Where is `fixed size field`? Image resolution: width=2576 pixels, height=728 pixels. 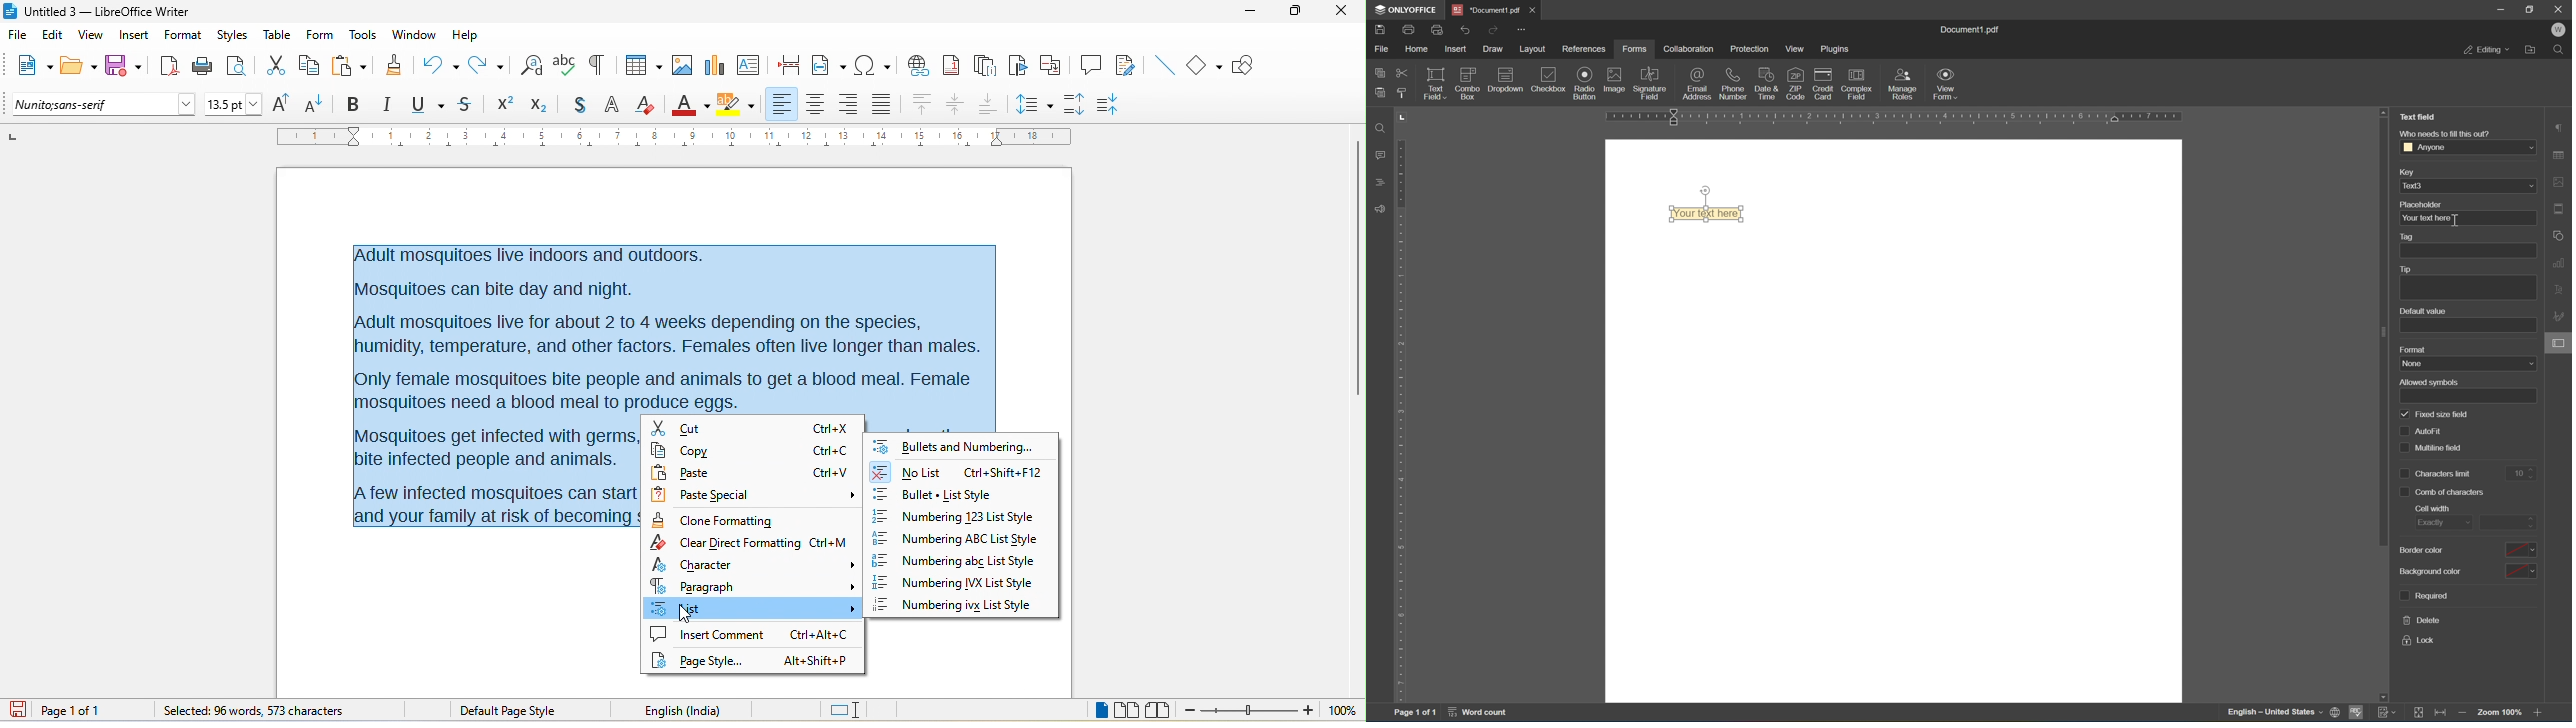
fixed size field is located at coordinates (2436, 414).